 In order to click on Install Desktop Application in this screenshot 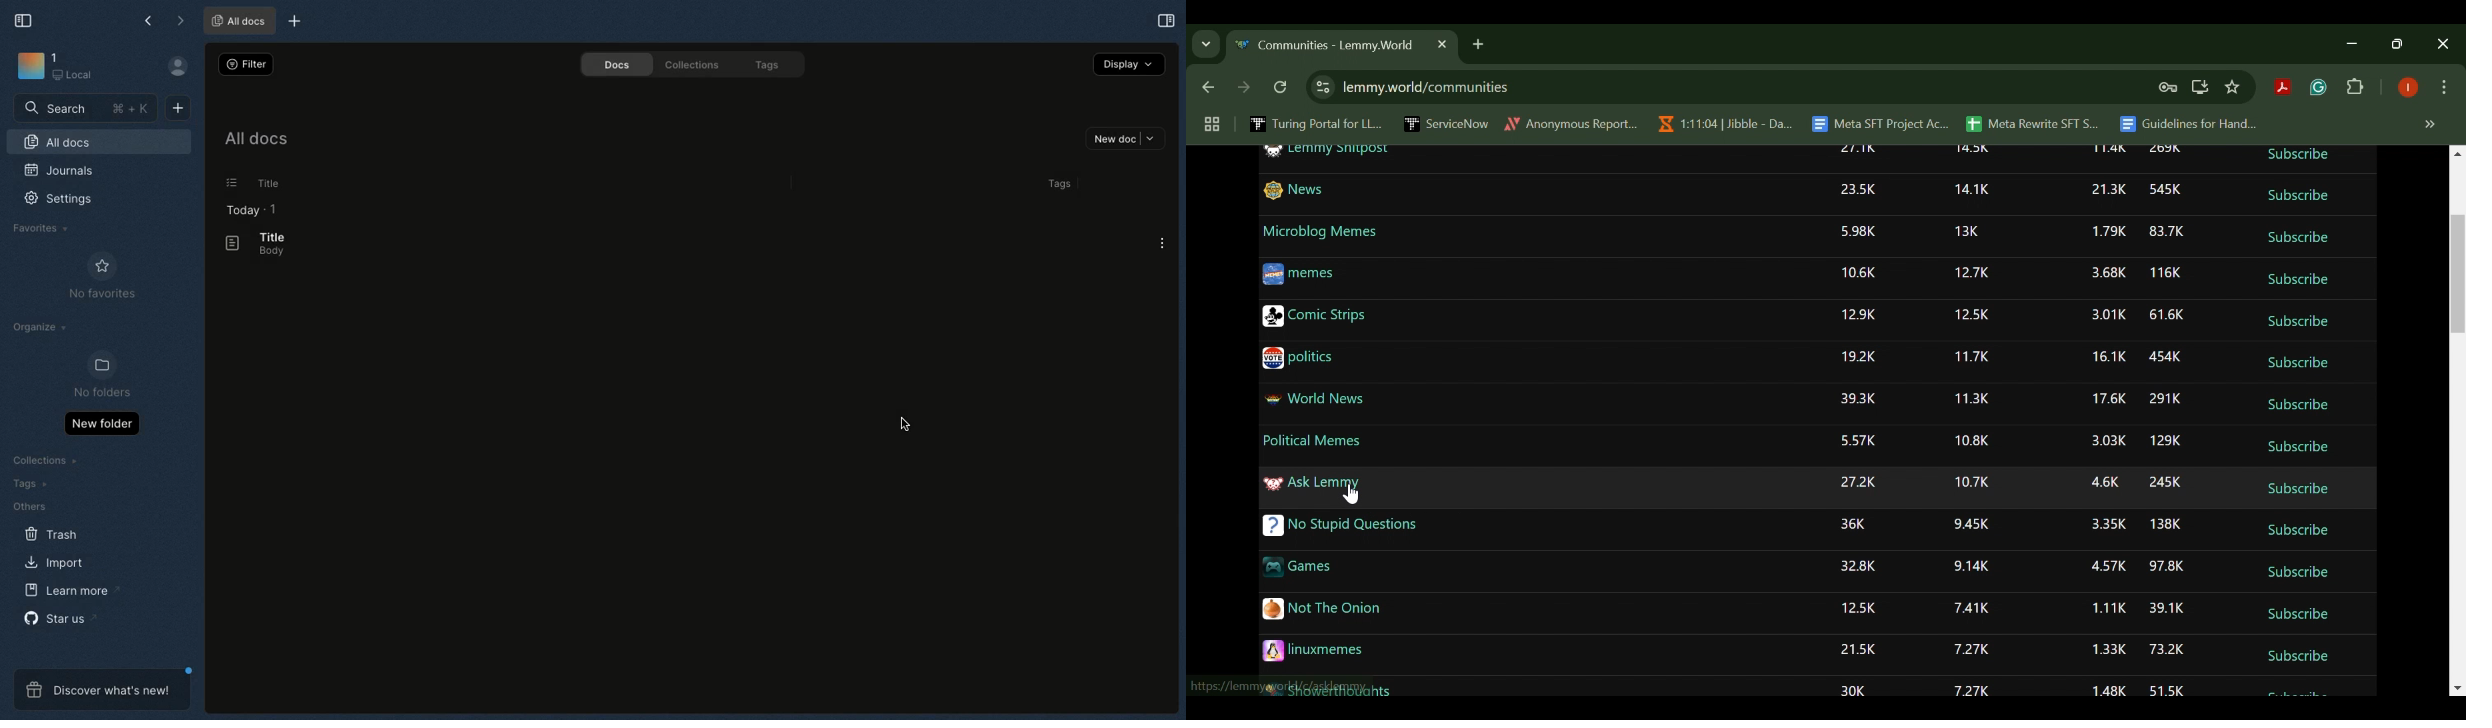, I will do `click(2199, 87)`.